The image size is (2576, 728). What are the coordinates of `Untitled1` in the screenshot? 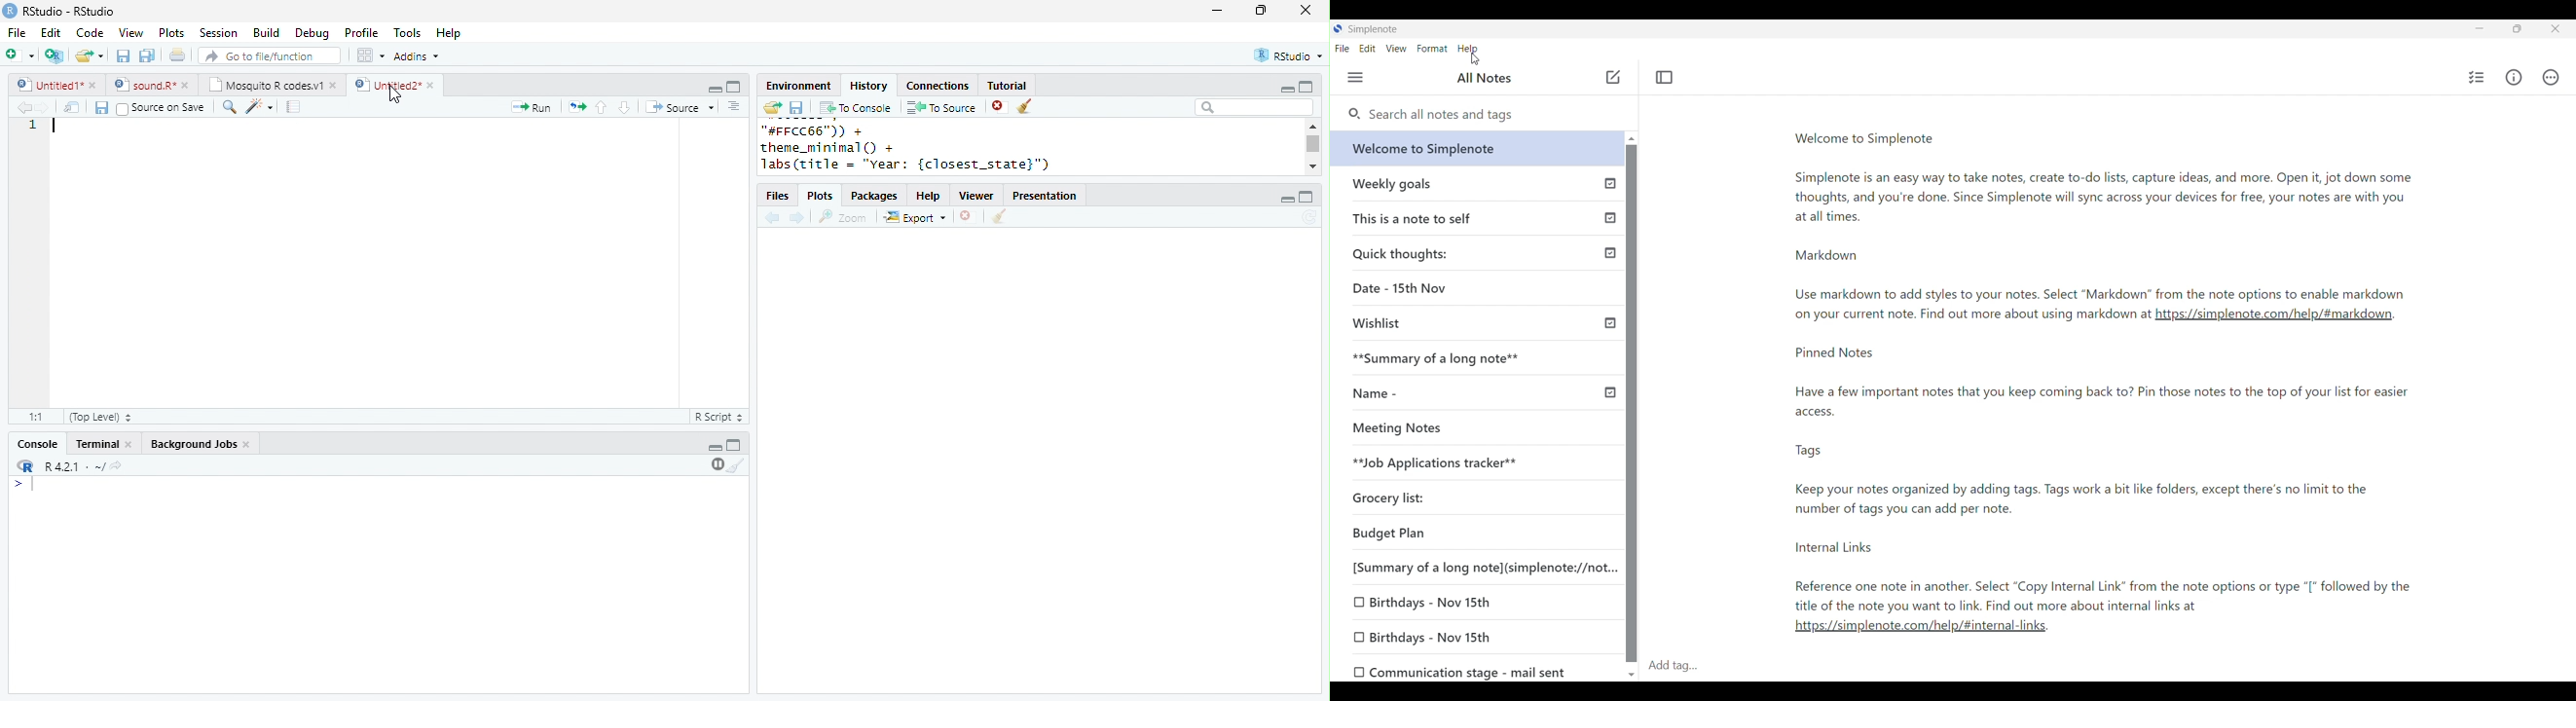 It's located at (46, 84).